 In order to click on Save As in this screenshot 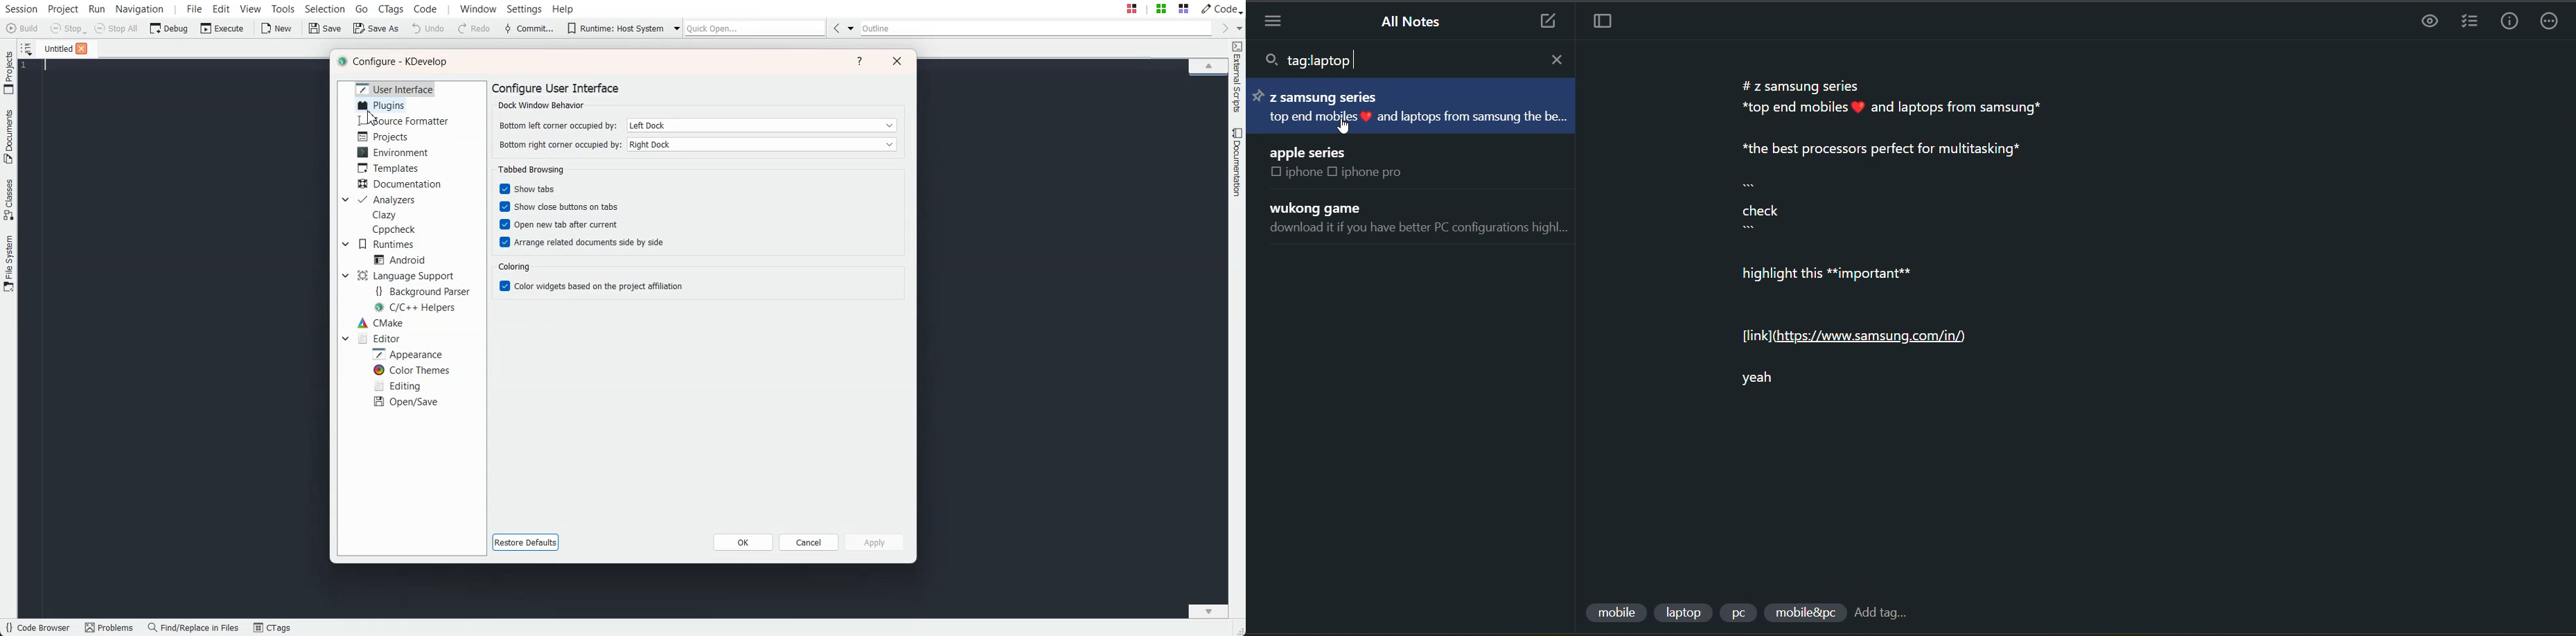, I will do `click(376, 28)`.